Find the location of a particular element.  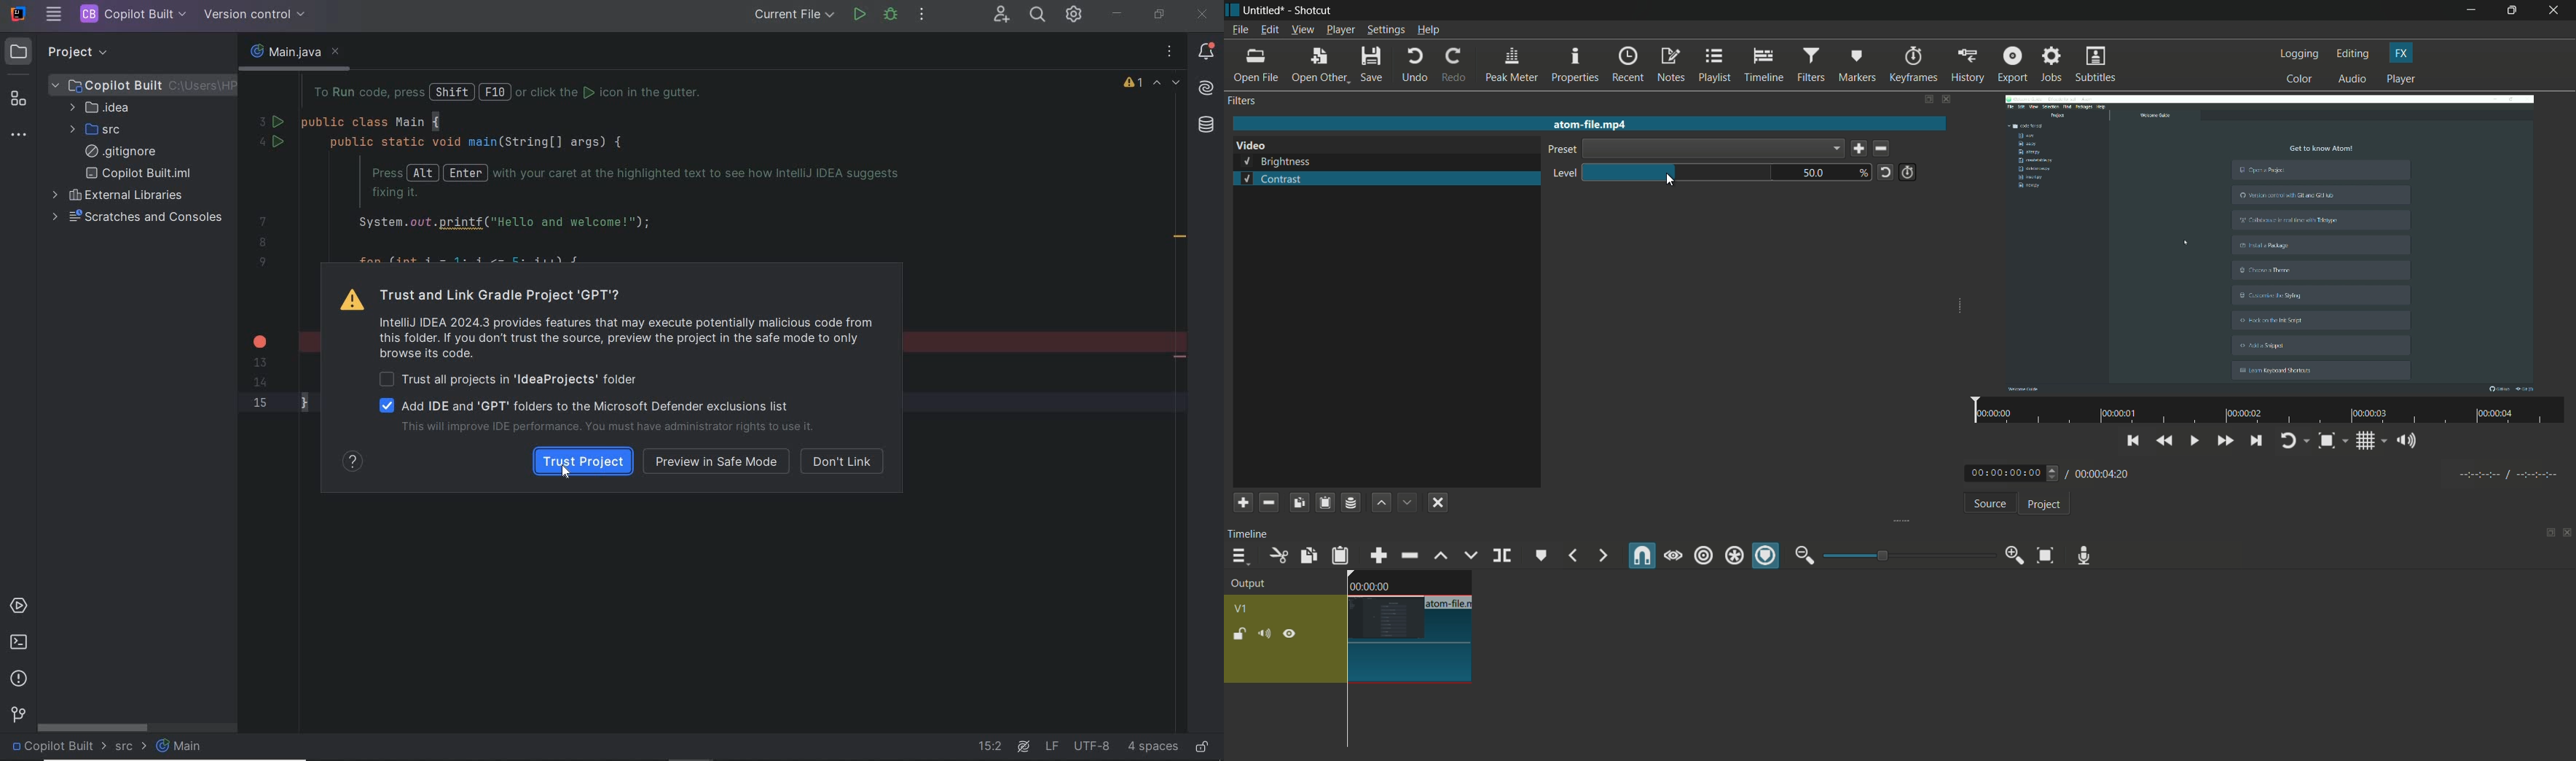

timeline menu is located at coordinates (1239, 557).